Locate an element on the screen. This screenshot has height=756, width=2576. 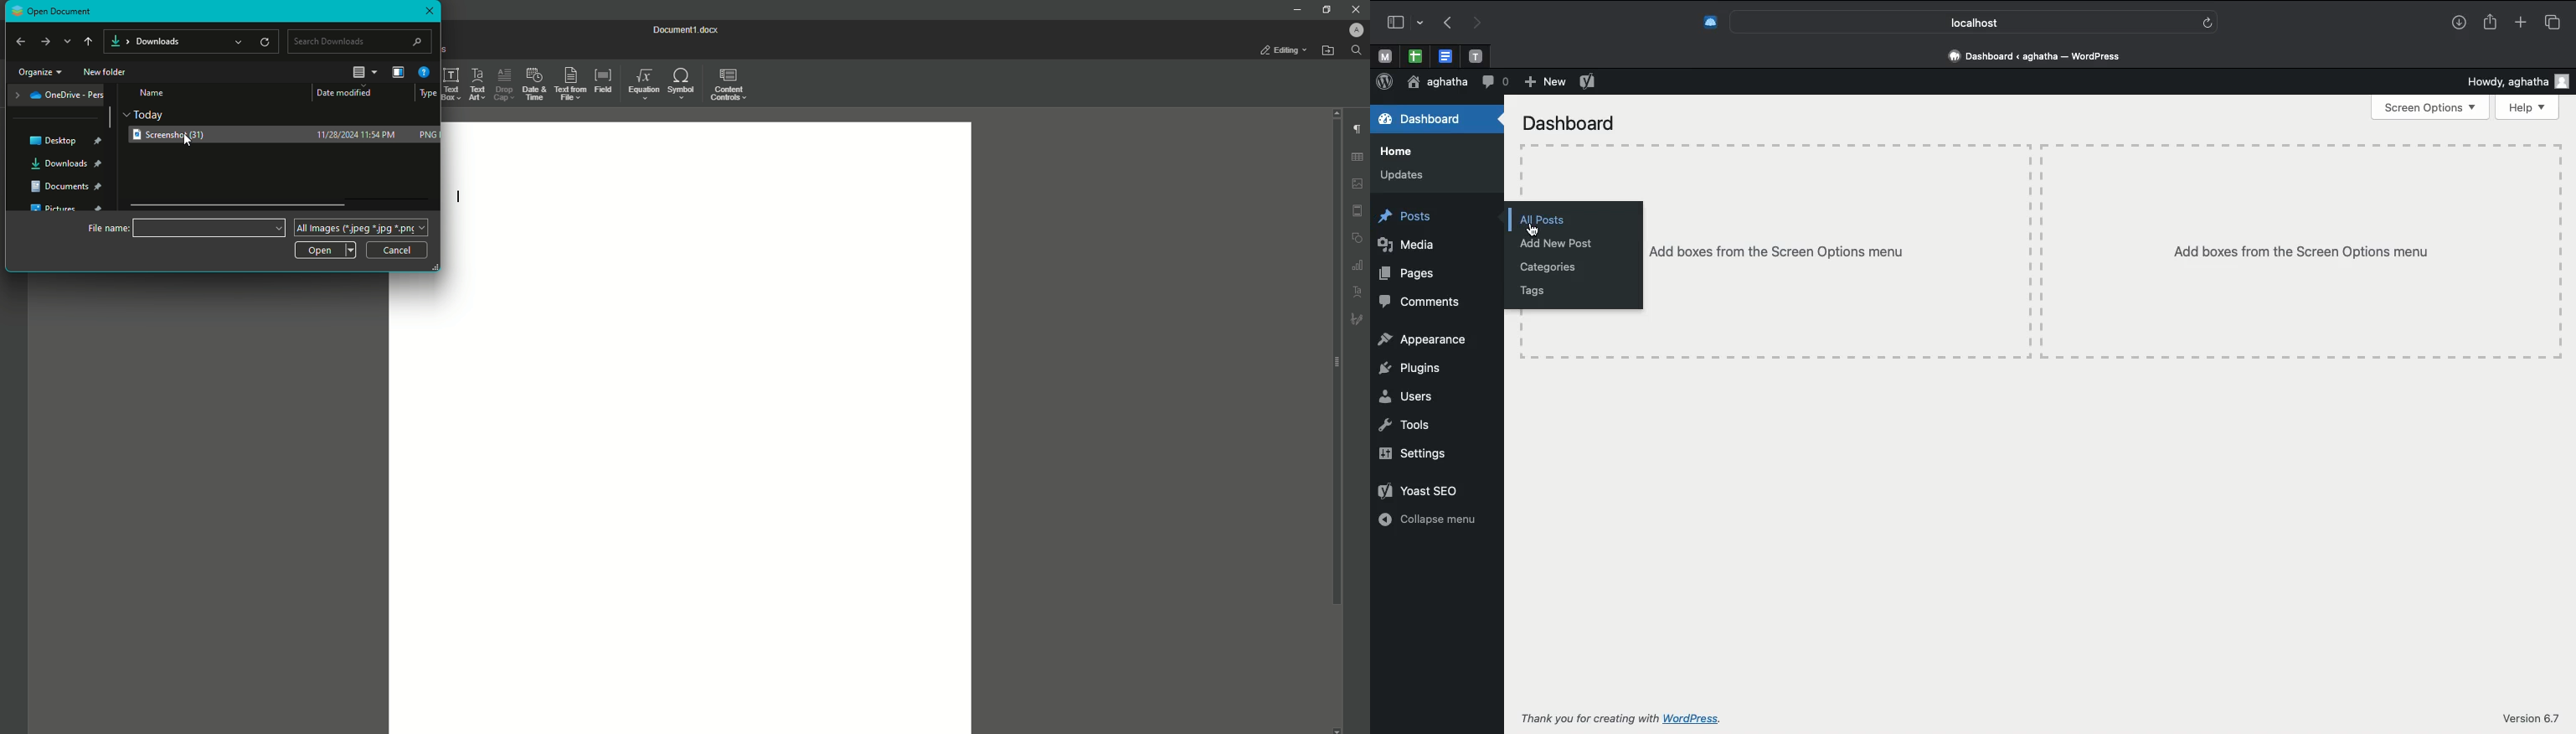
Dashboard is located at coordinates (1569, 124).